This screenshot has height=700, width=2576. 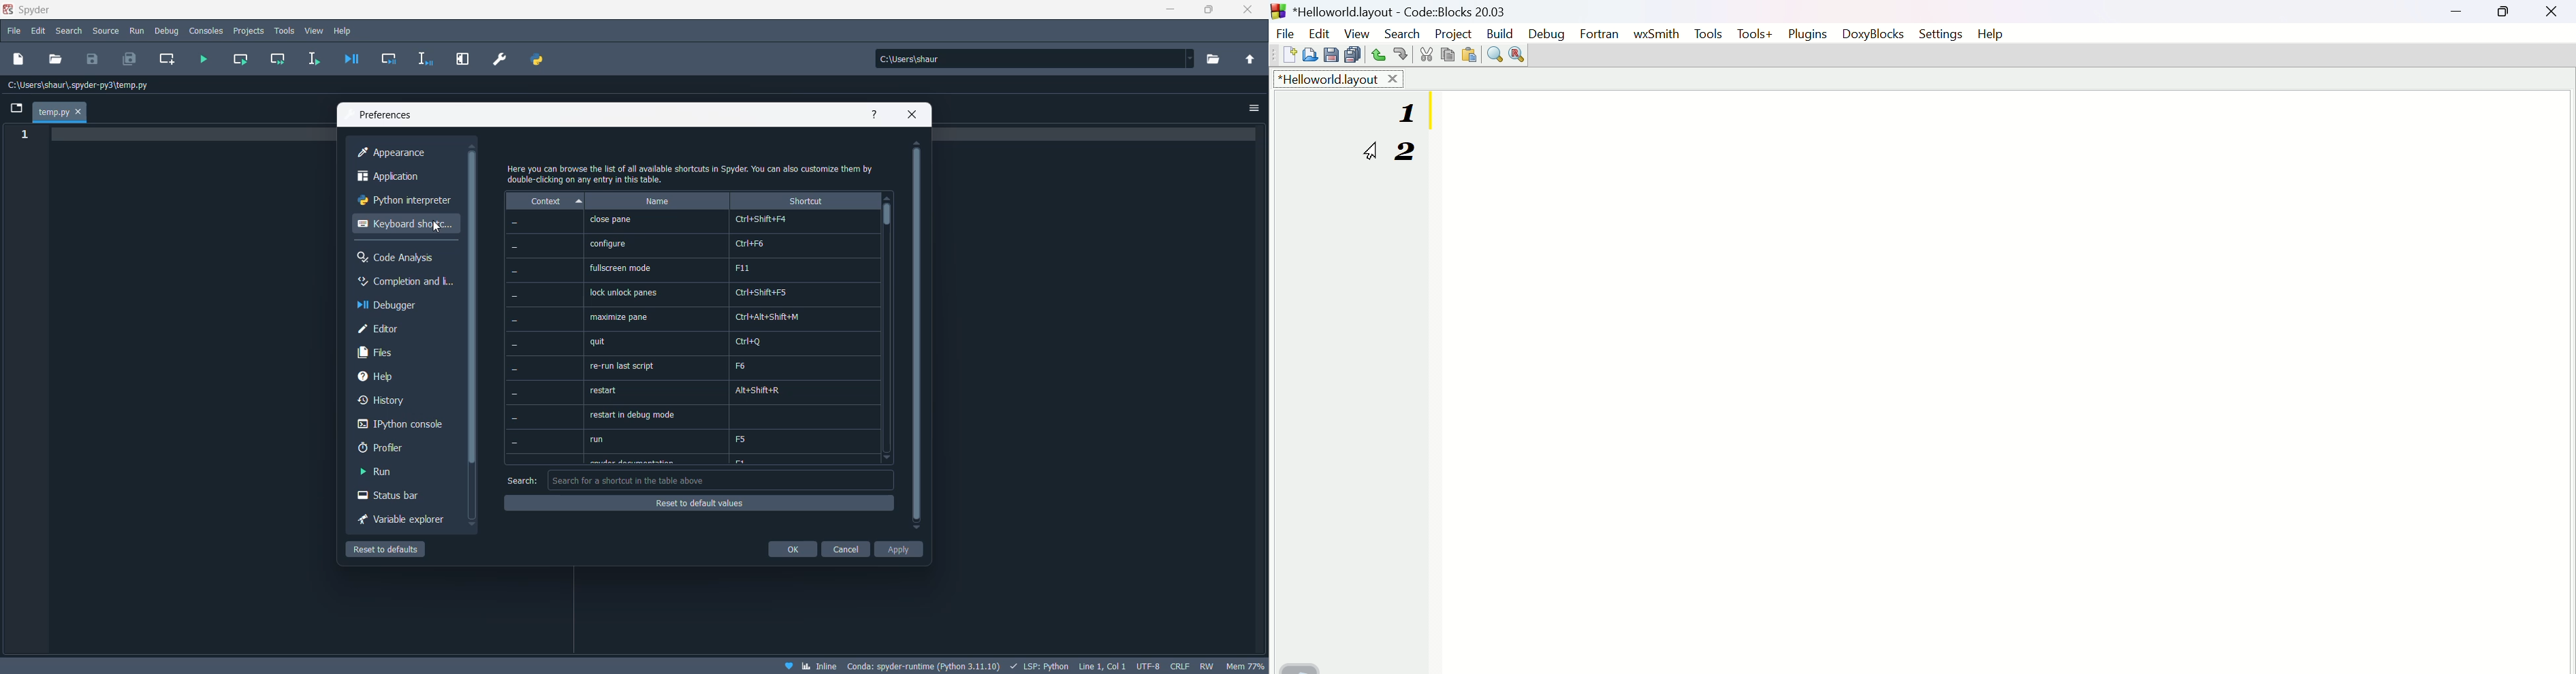 What do you see at coordinates (1941, 35) in the screenshot?
I see `Settings` at bounding box center [1941, 35].